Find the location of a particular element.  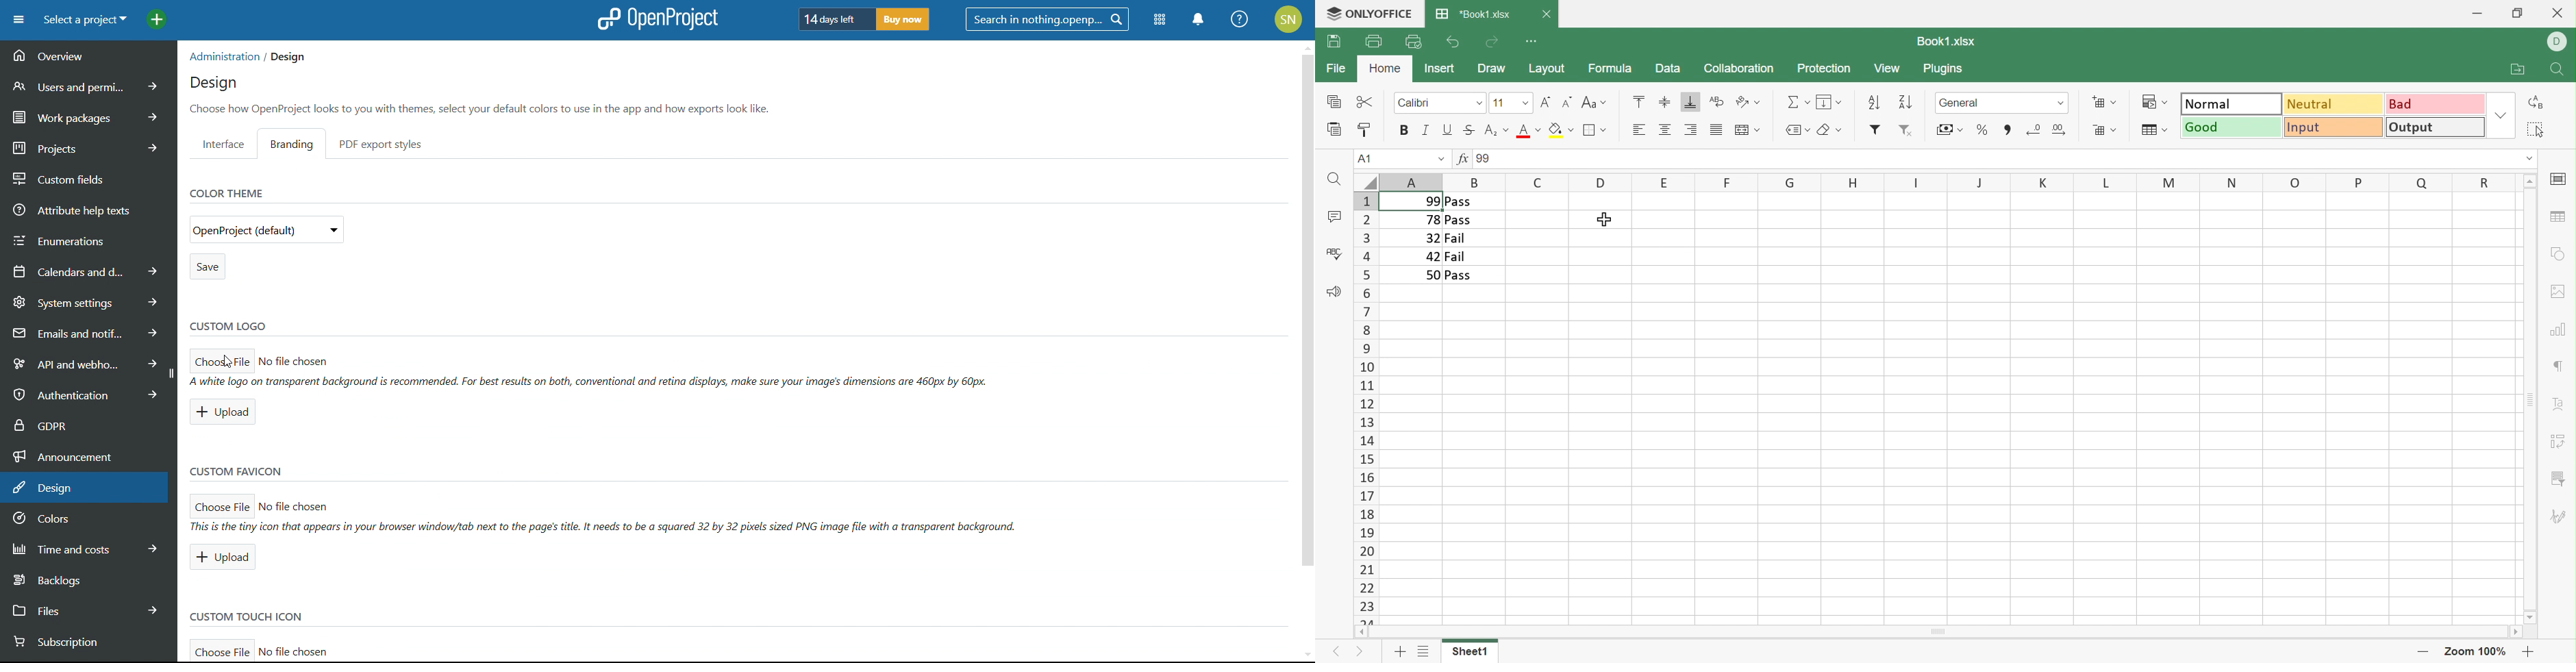

Output is located at coordinates (2437, 126).